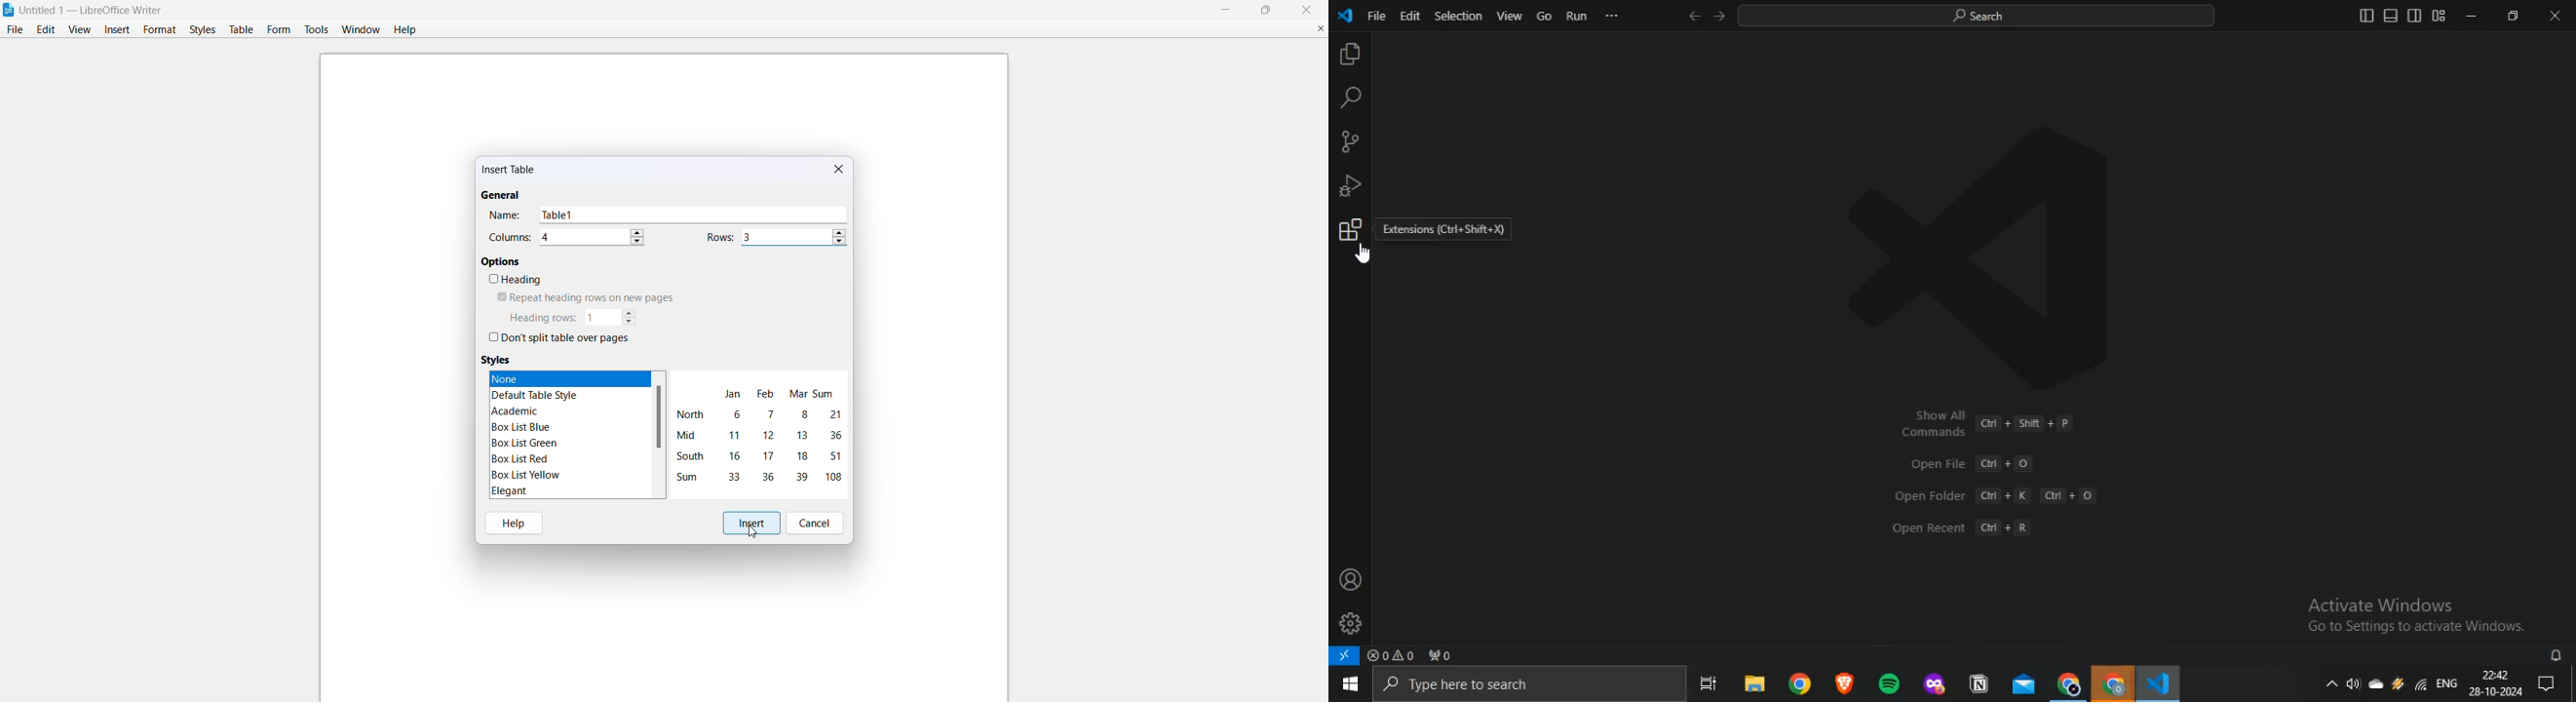 The height and width of the screenshot is (728, 2576). Describe the element at coordinates (44, 30) in the screenshot. I see `edit` at that location.